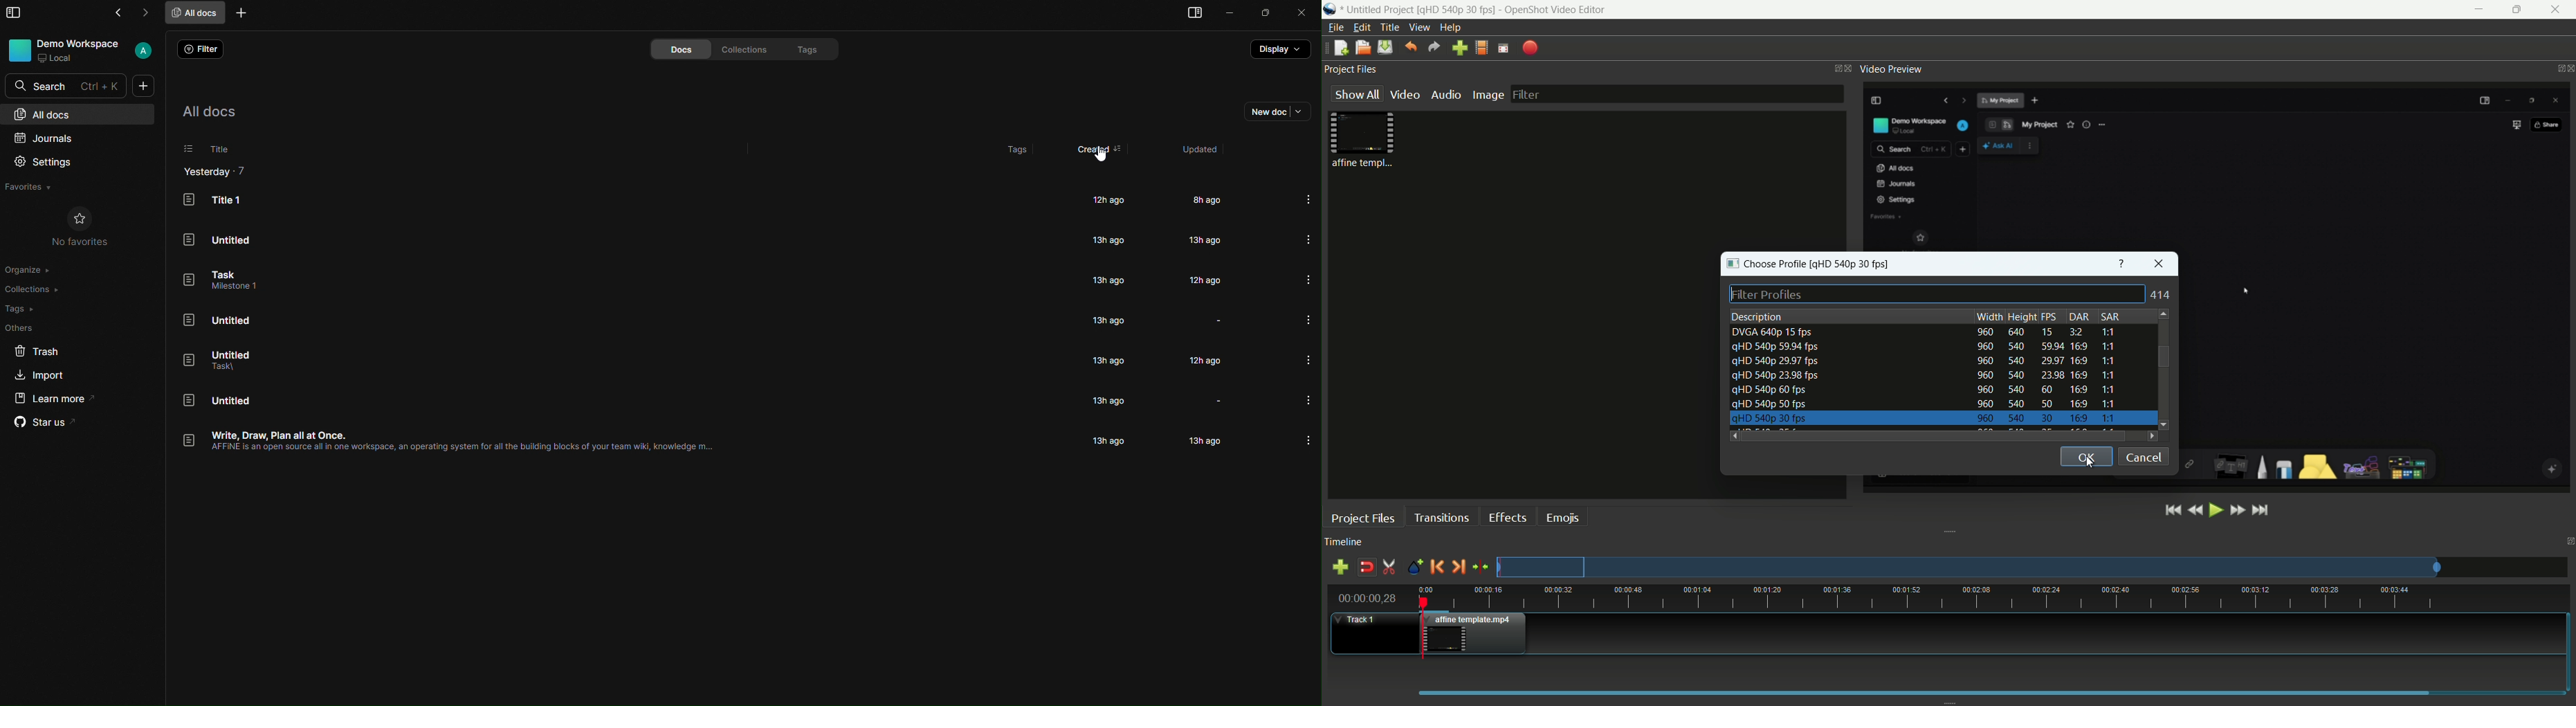  I want to click on minimize, so click(1228, 13).